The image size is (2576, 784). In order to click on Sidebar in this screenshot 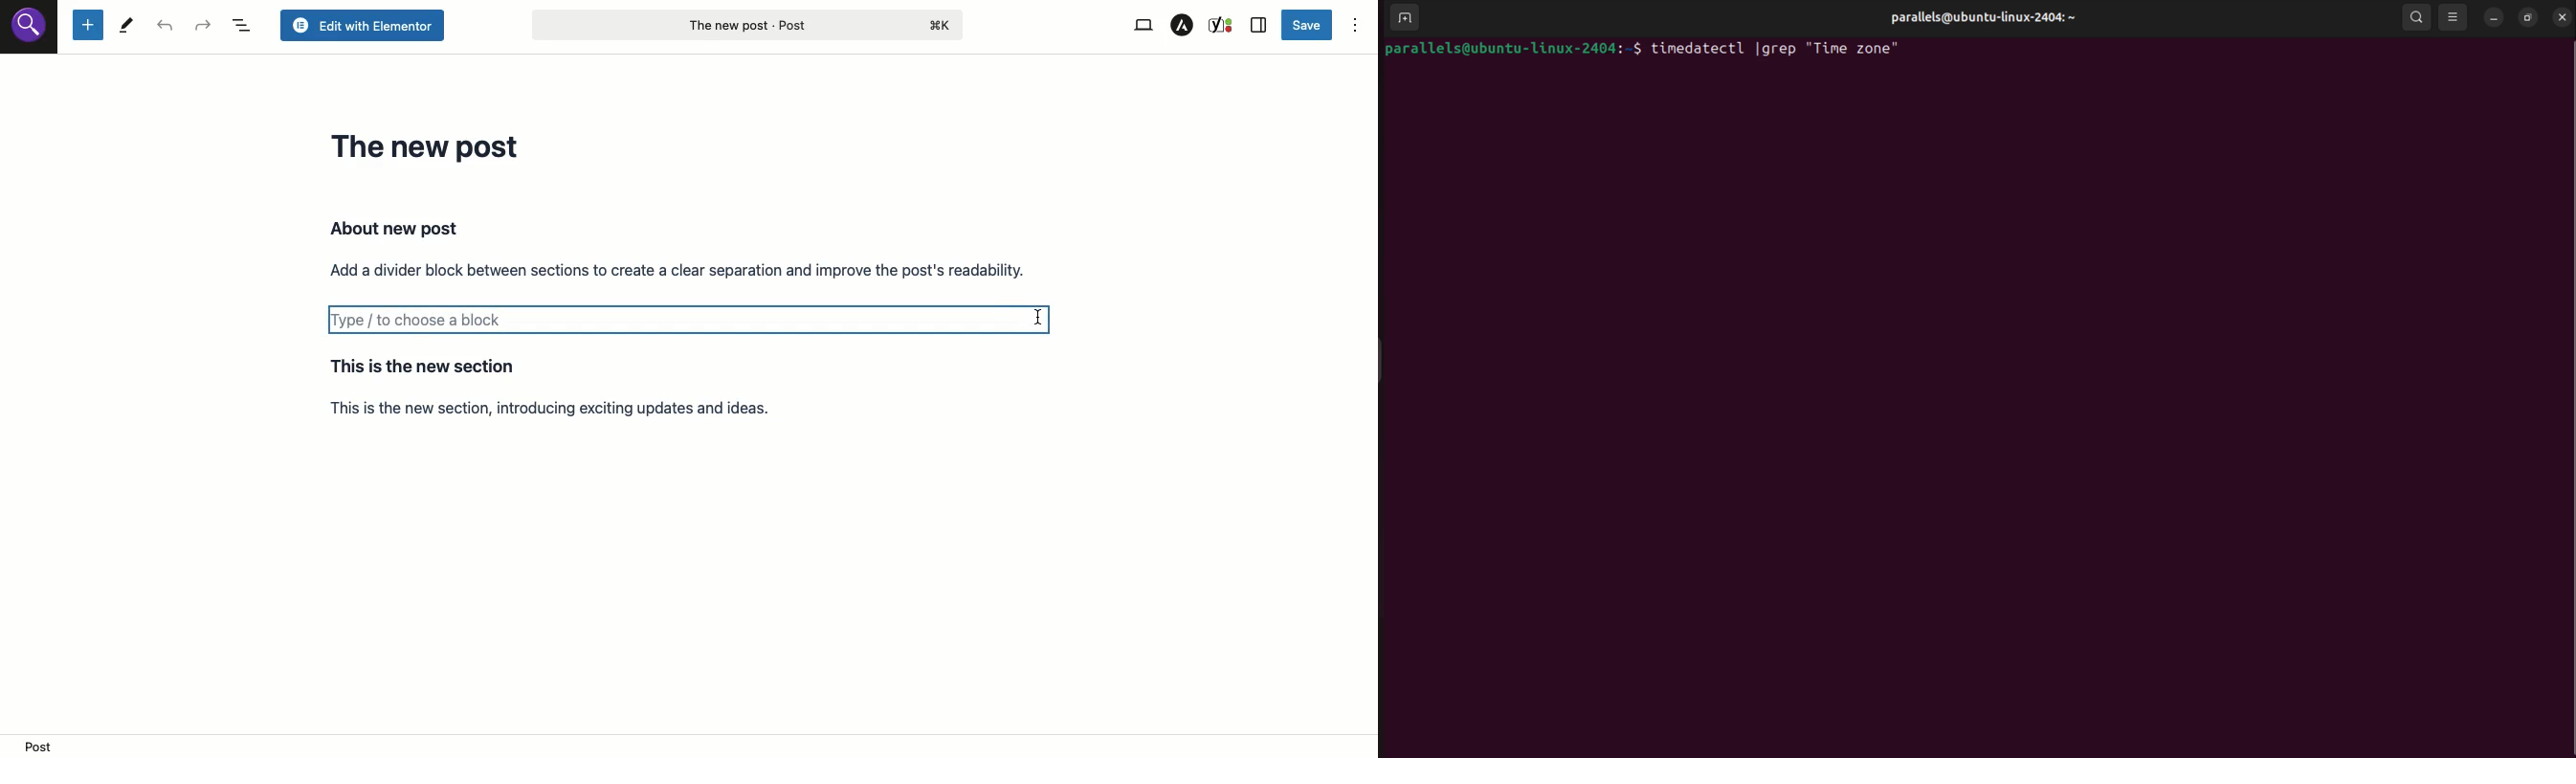, I will do `click(1259, 26)`.